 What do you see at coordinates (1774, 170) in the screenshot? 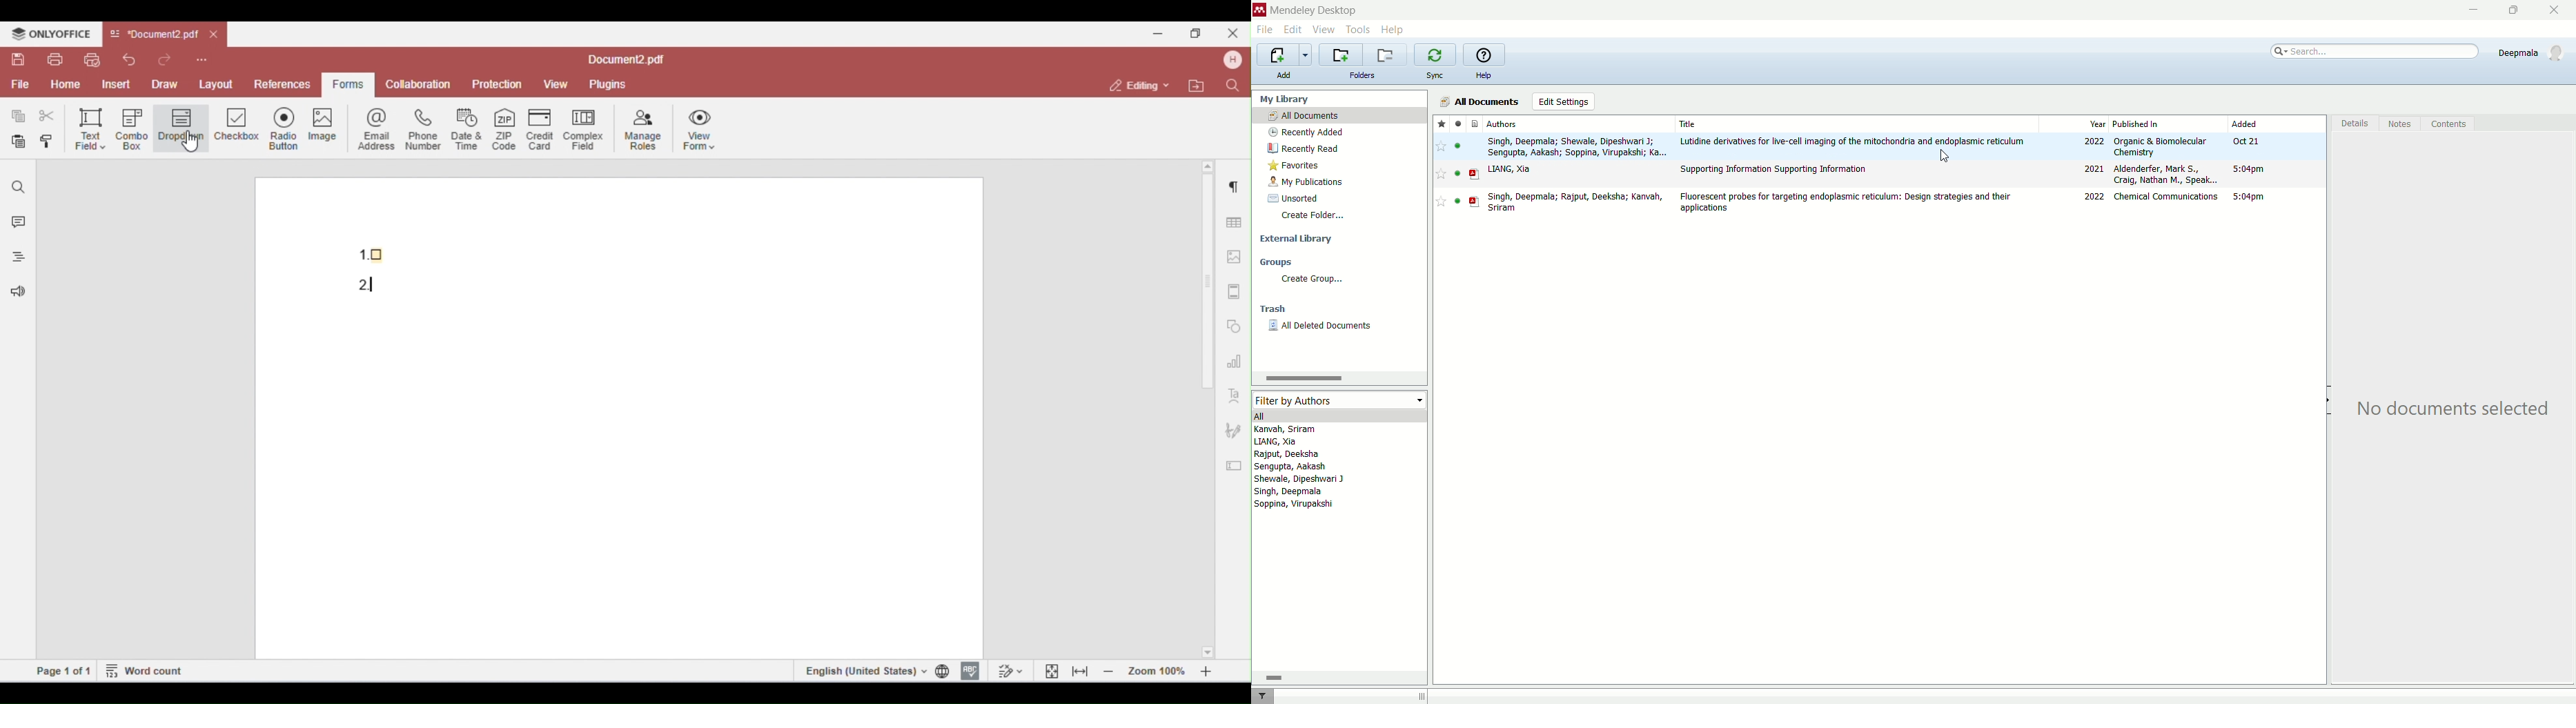
I see `Supporting Information Supporting Information` at bounding box center [1774, 170].